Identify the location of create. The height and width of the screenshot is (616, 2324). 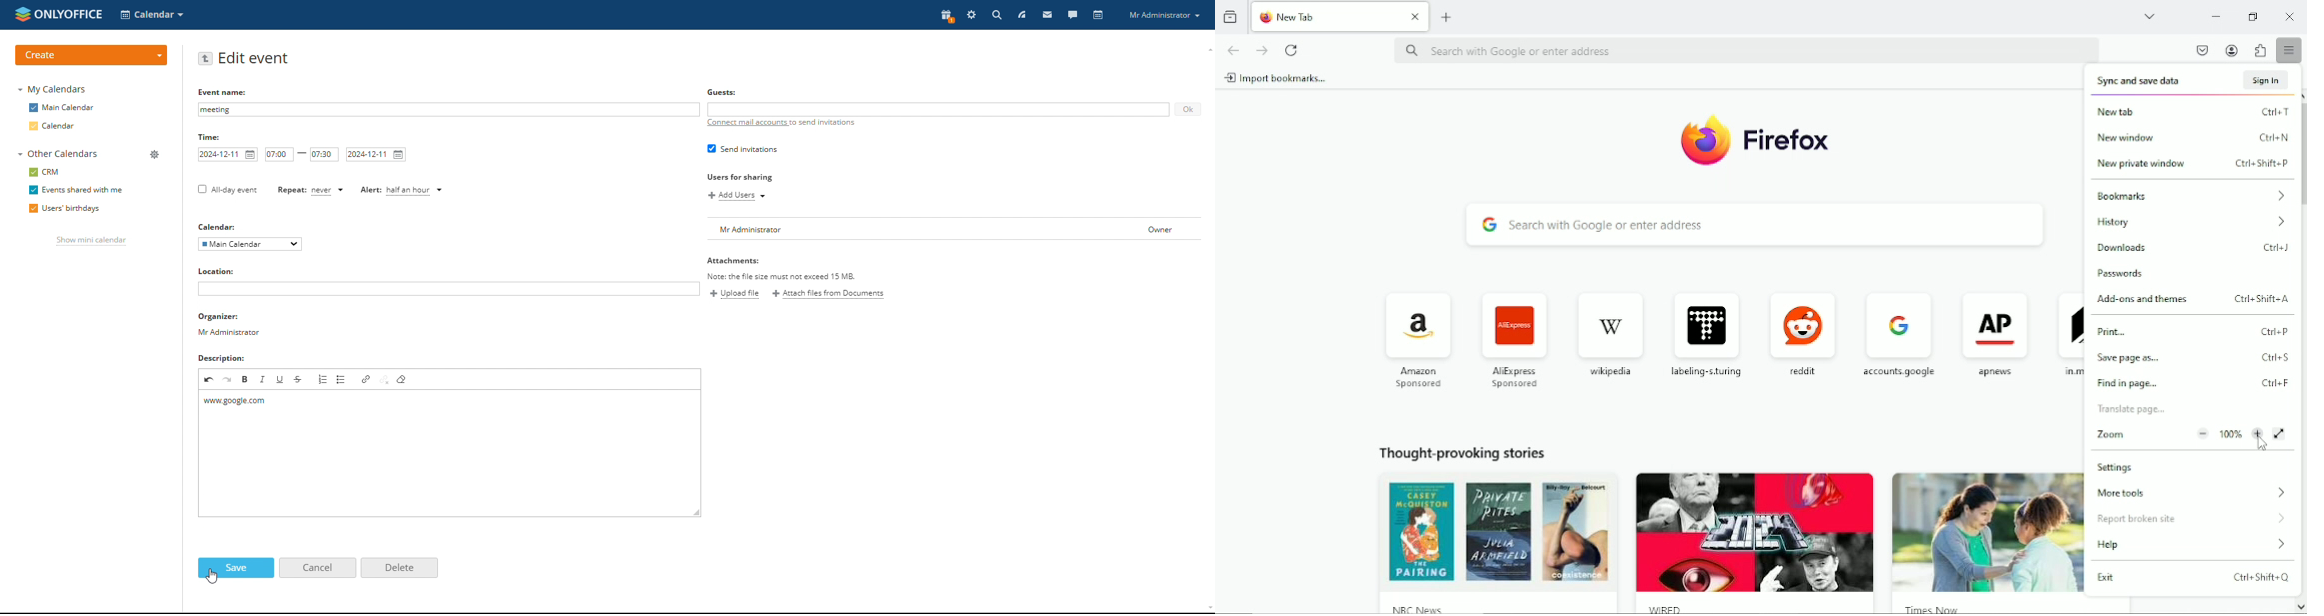
(91, 55).